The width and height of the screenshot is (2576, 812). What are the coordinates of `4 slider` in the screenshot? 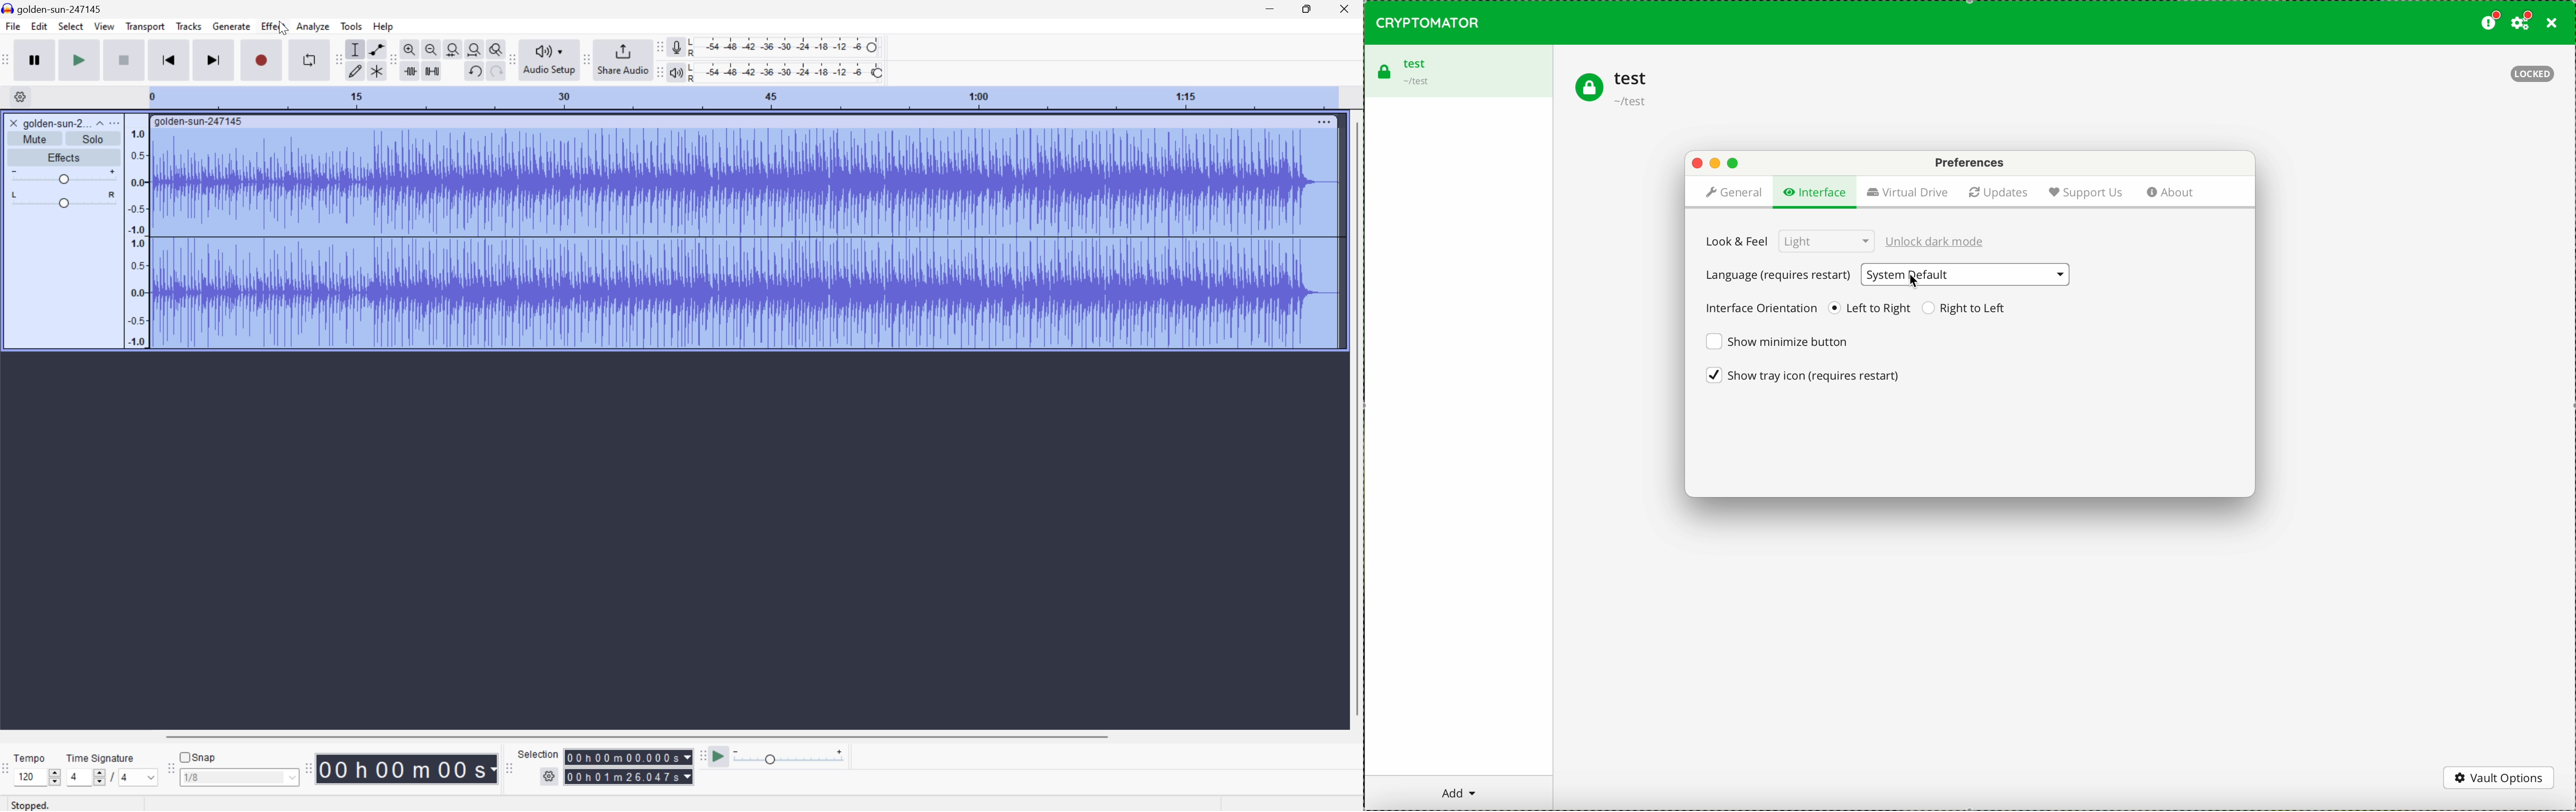 It's located at (84, 777).